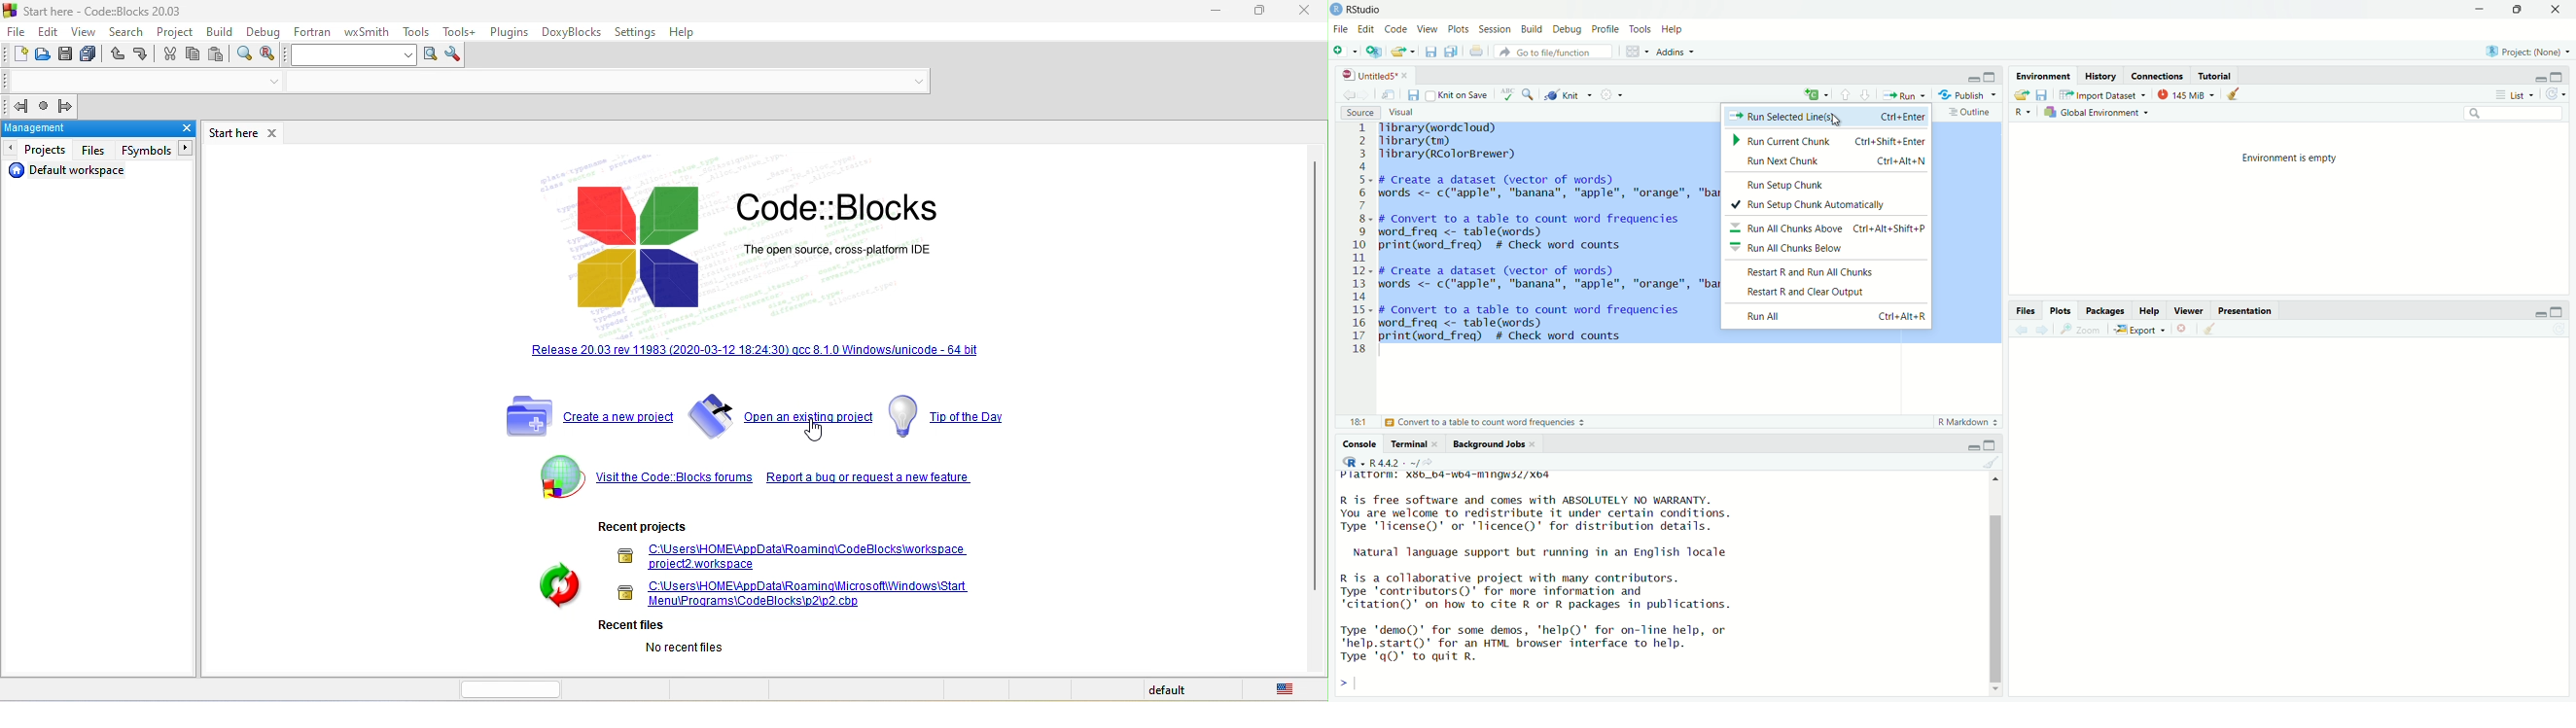 This screenshot has width=2576, height=728. Describe the element at coordinates (73, 171) in the screenshot. I see `default workspacet` at that location.